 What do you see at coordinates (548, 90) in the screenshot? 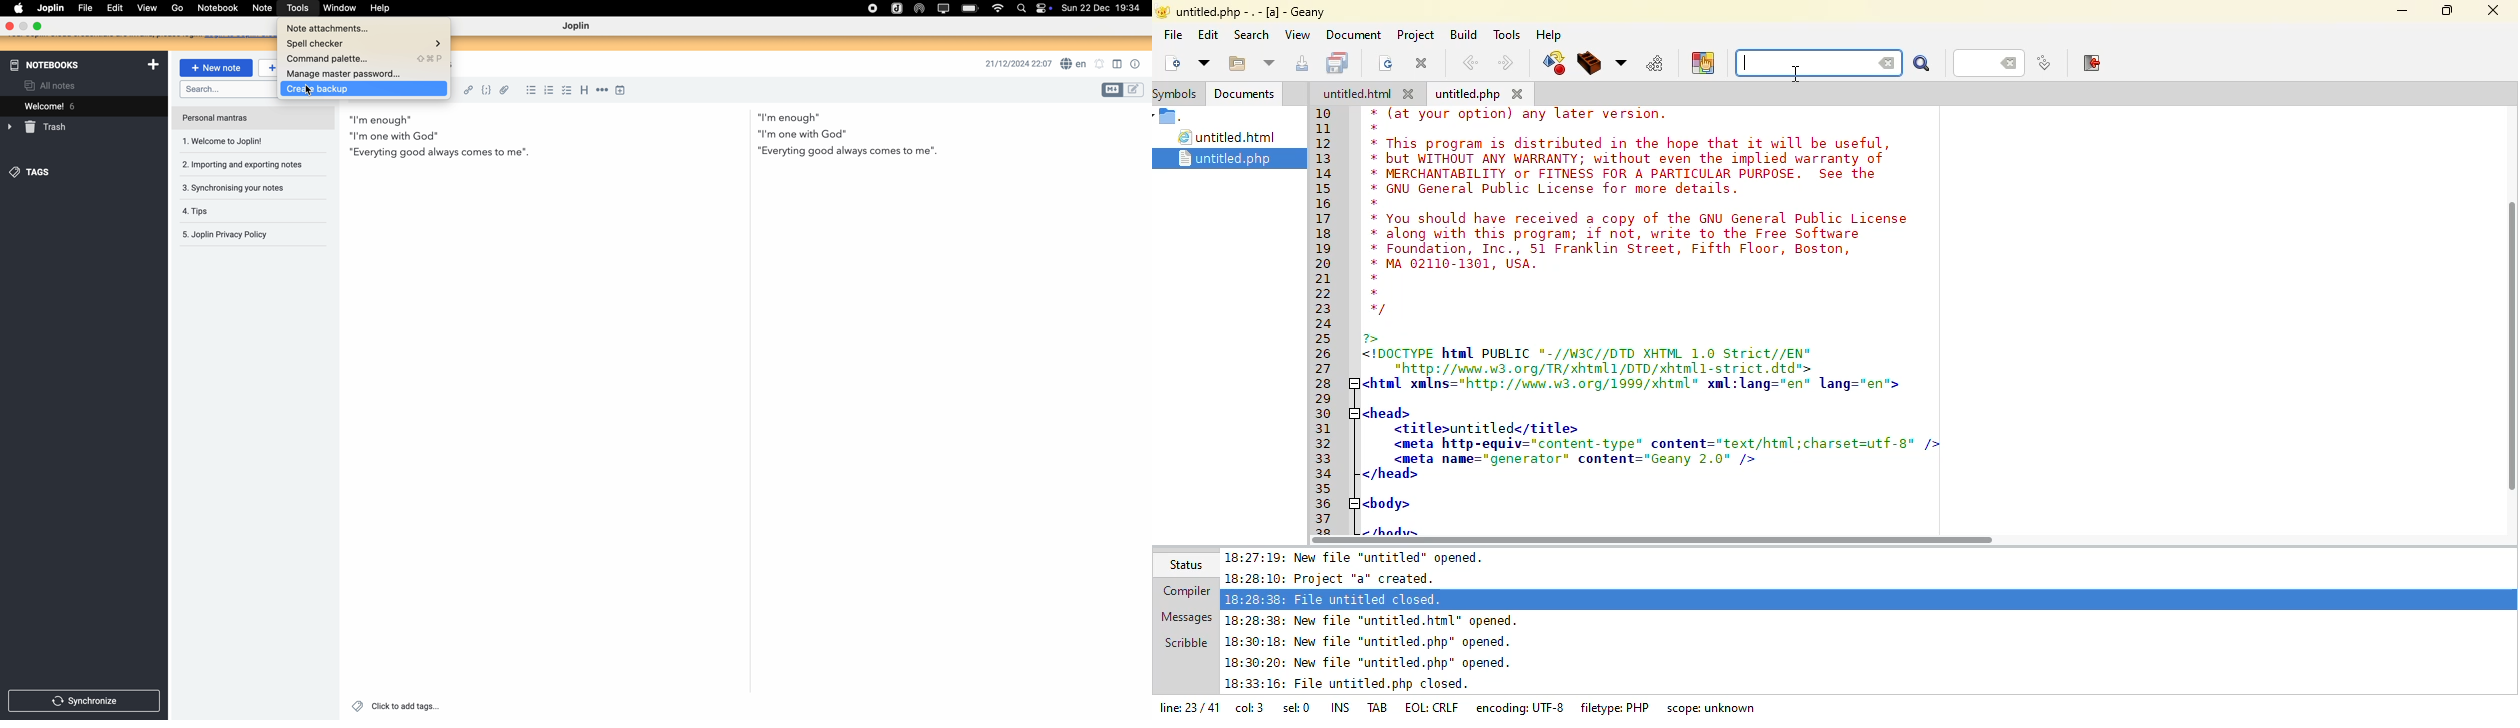
I see `numbered list` at bounding box center [548, 90].